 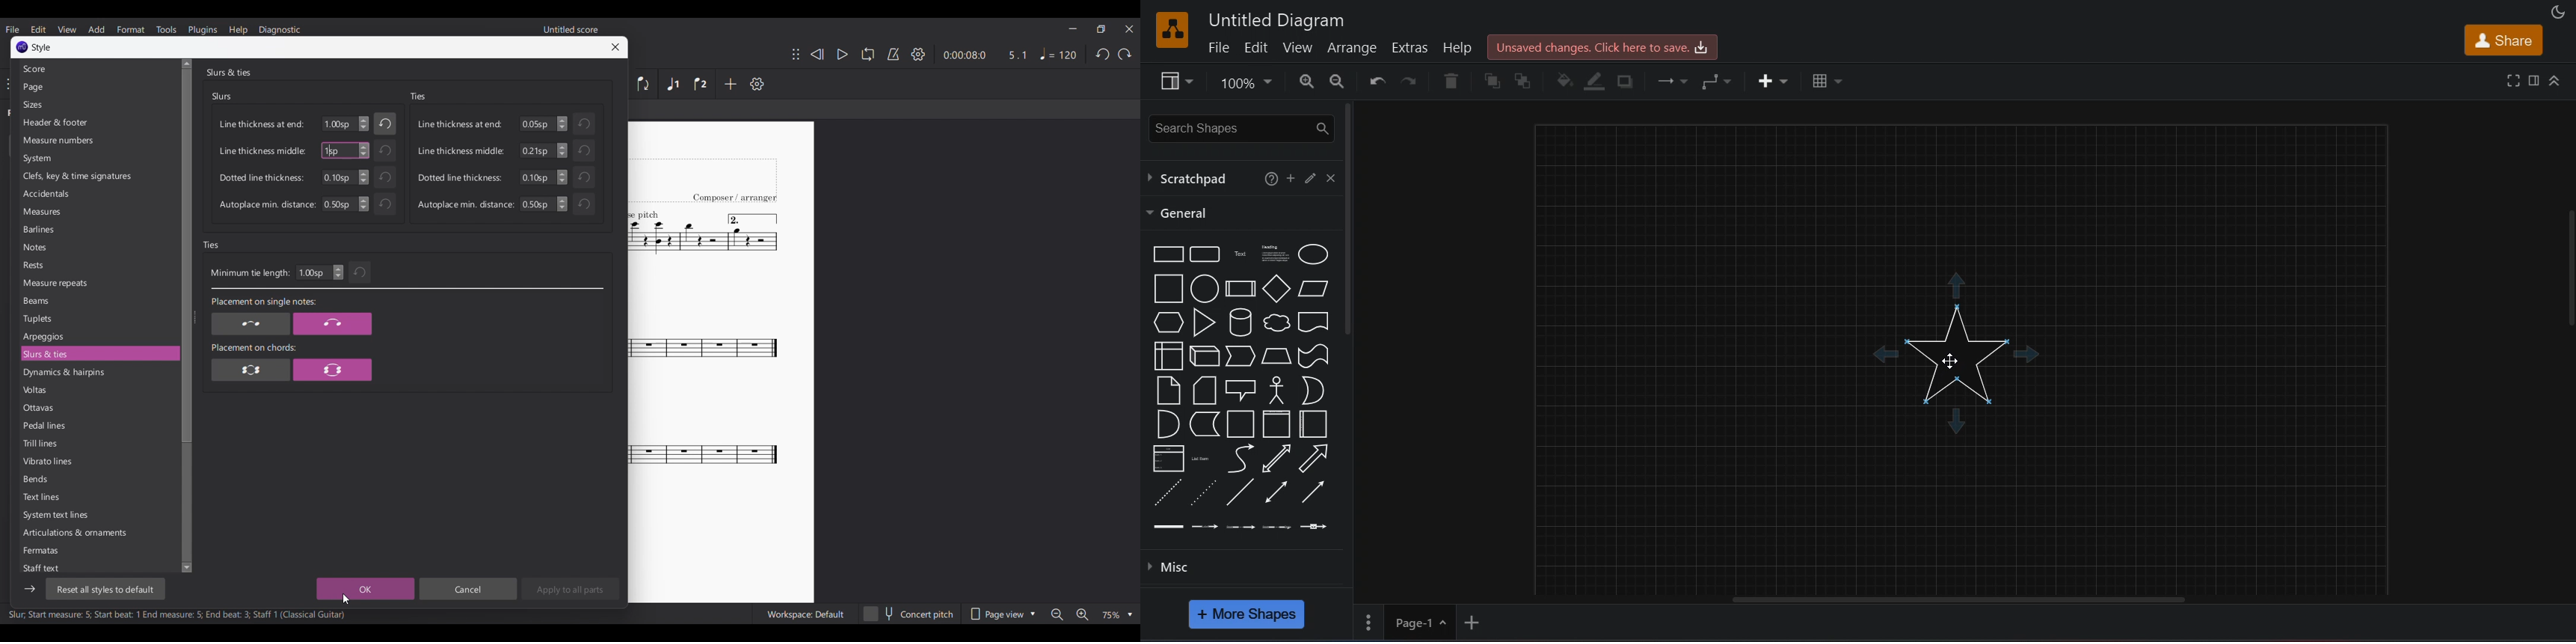 I want to click on Increase/Decrease Line thickness at end, so click(x=562, y=124).